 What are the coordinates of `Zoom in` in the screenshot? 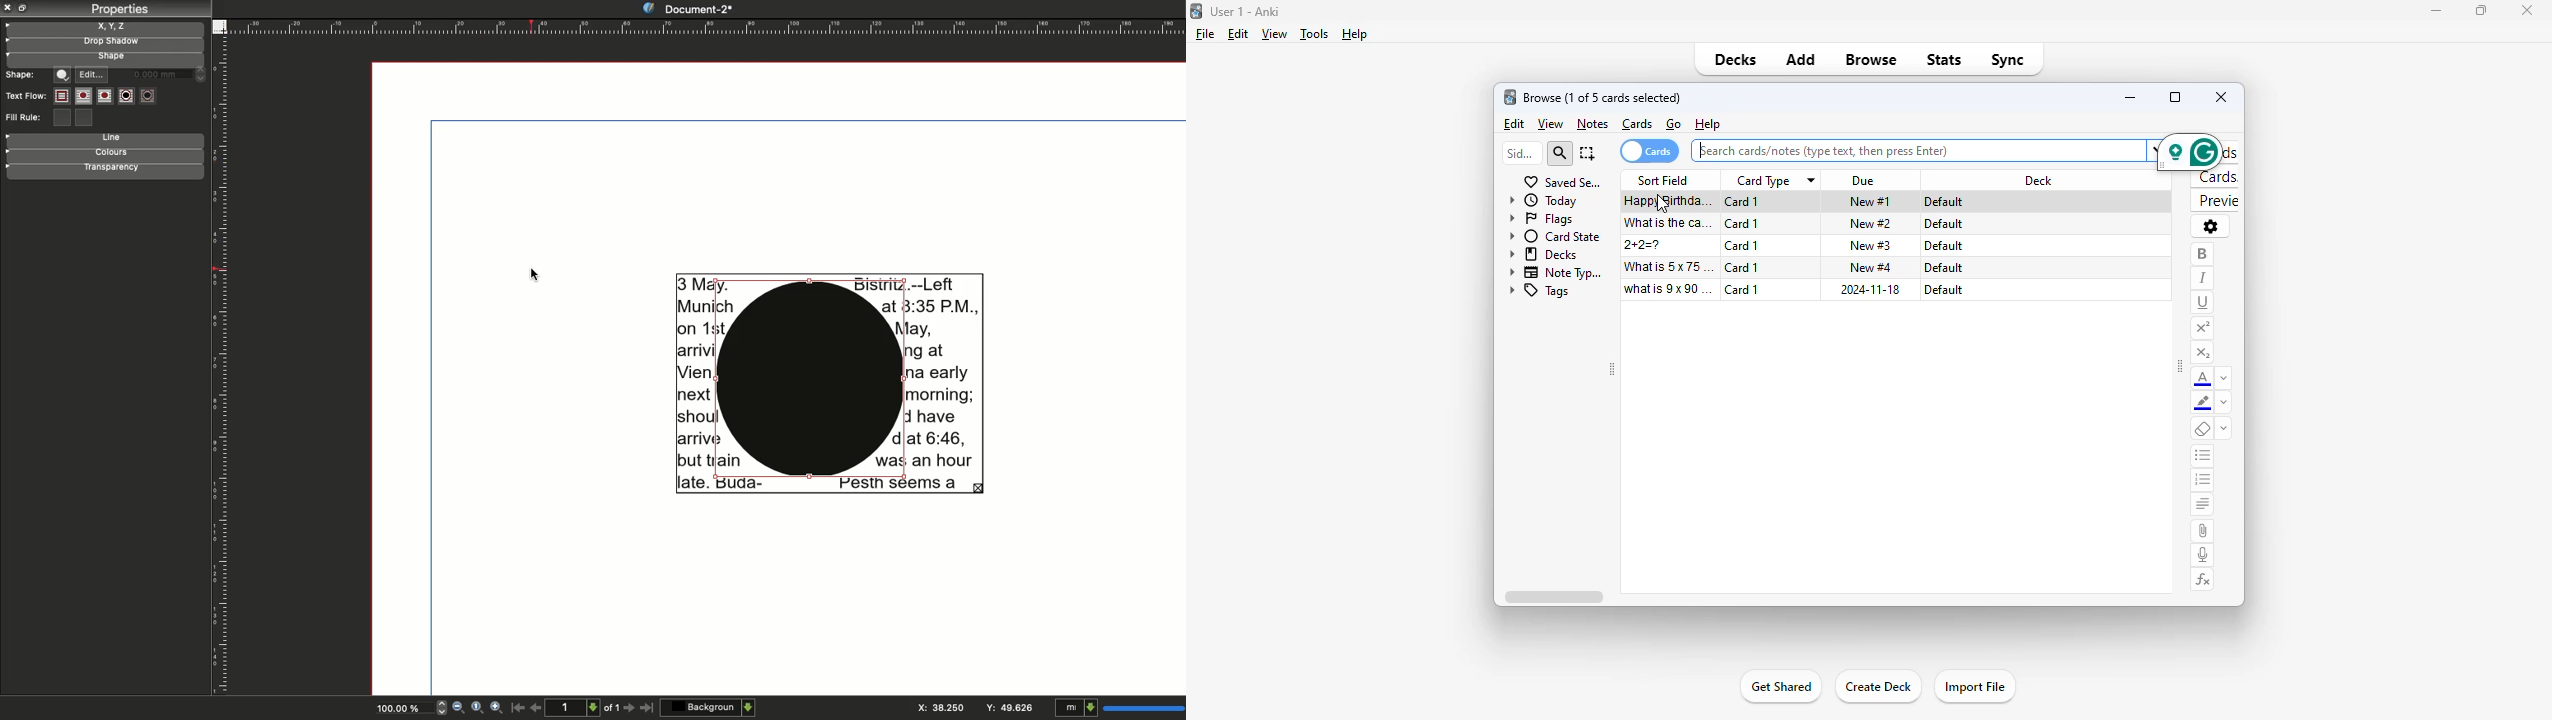 It's located at (494, 708).